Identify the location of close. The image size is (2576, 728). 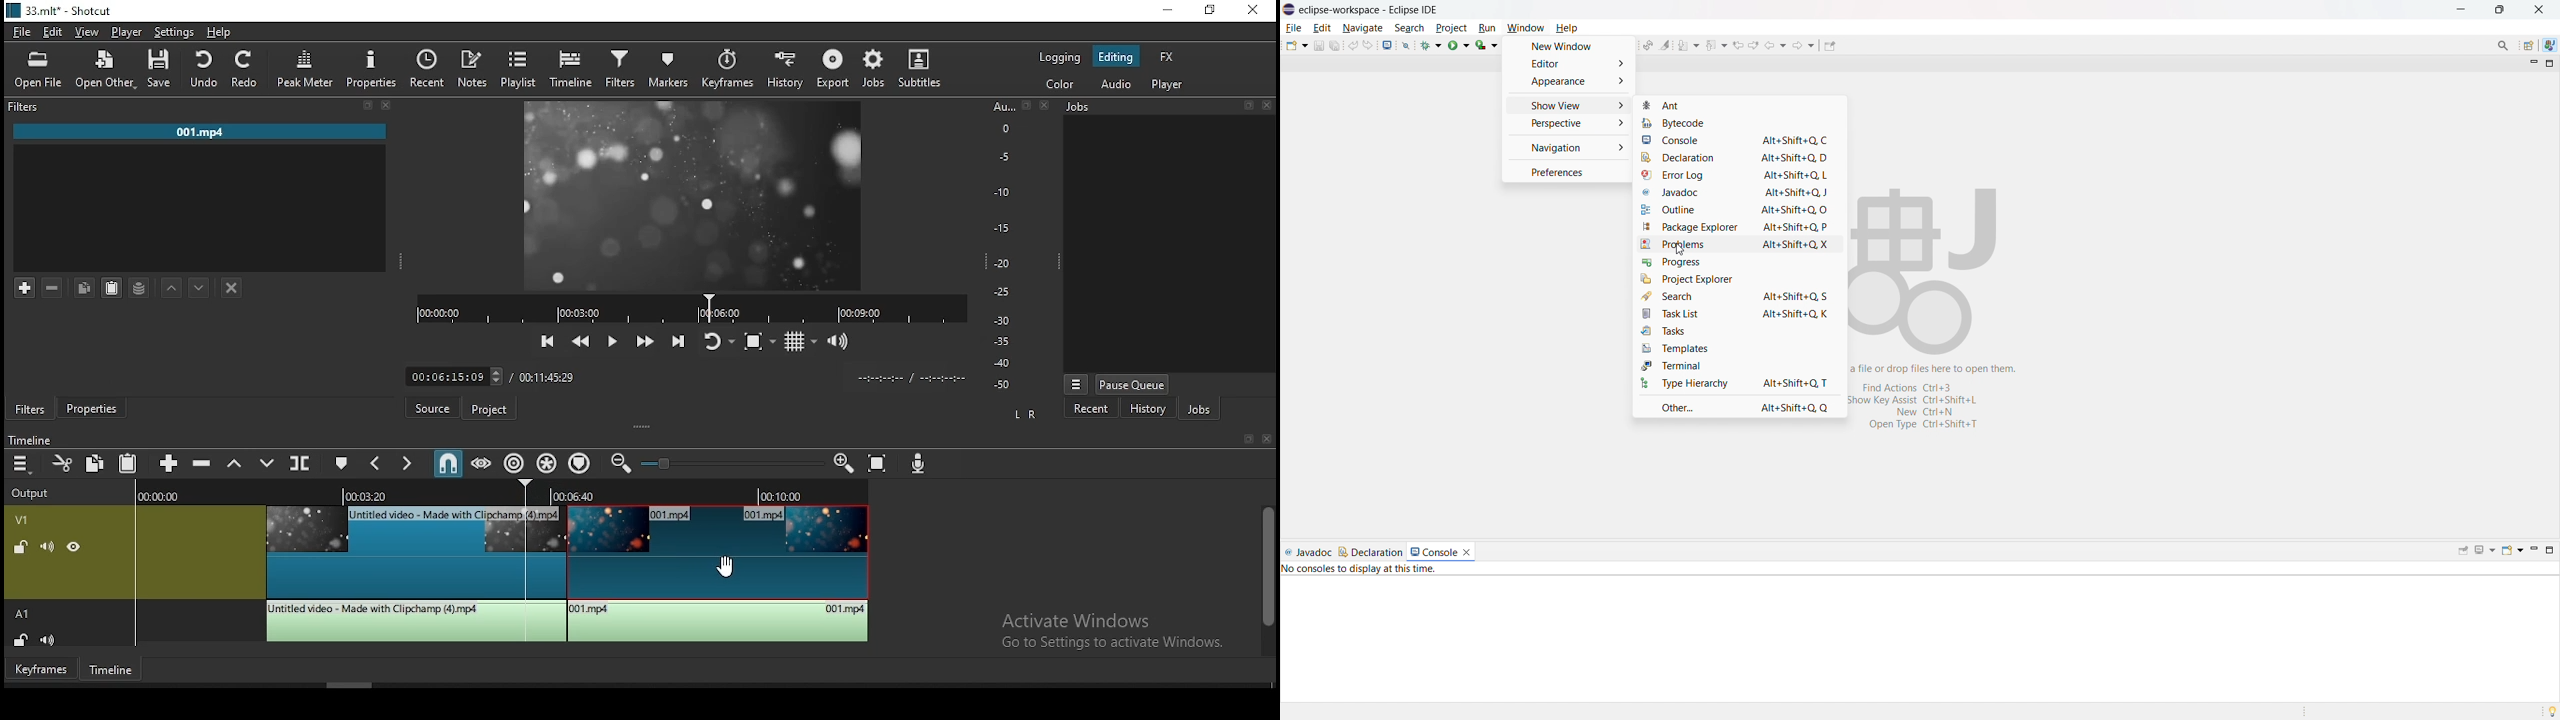
(2538, 10).